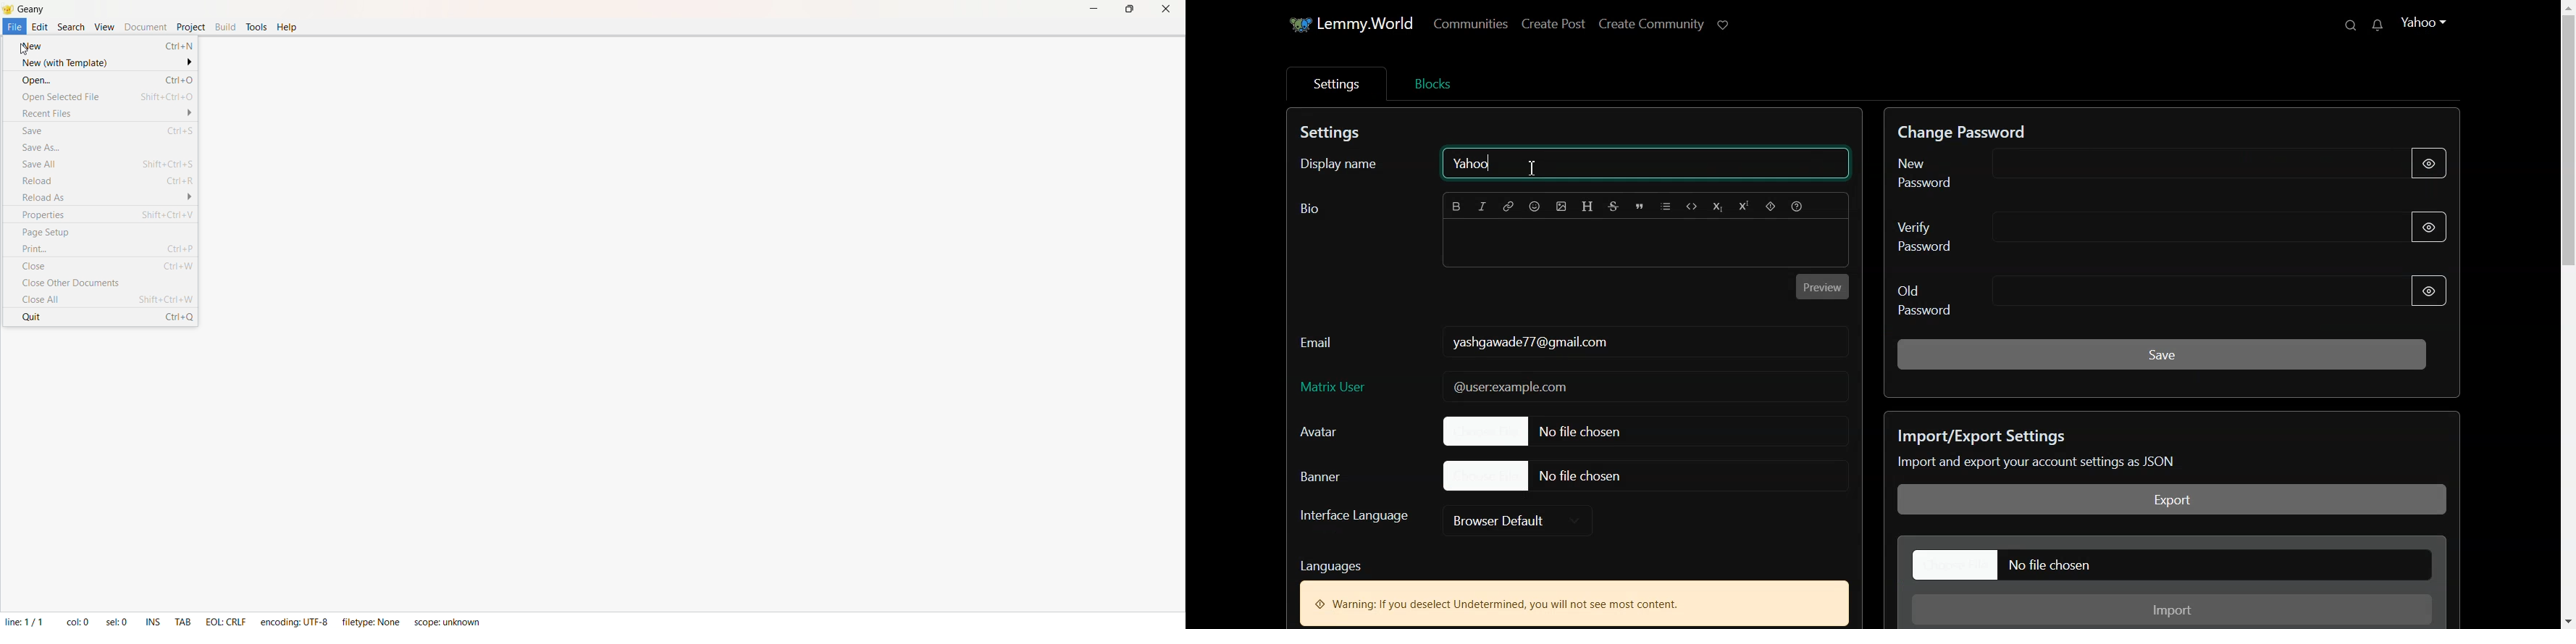 The height and width of the screenshot is (644, 2576). What do you see at coordinates (2122, 298) in the screenshot?
I see `Old Password` at bounding box center [2122, 298].